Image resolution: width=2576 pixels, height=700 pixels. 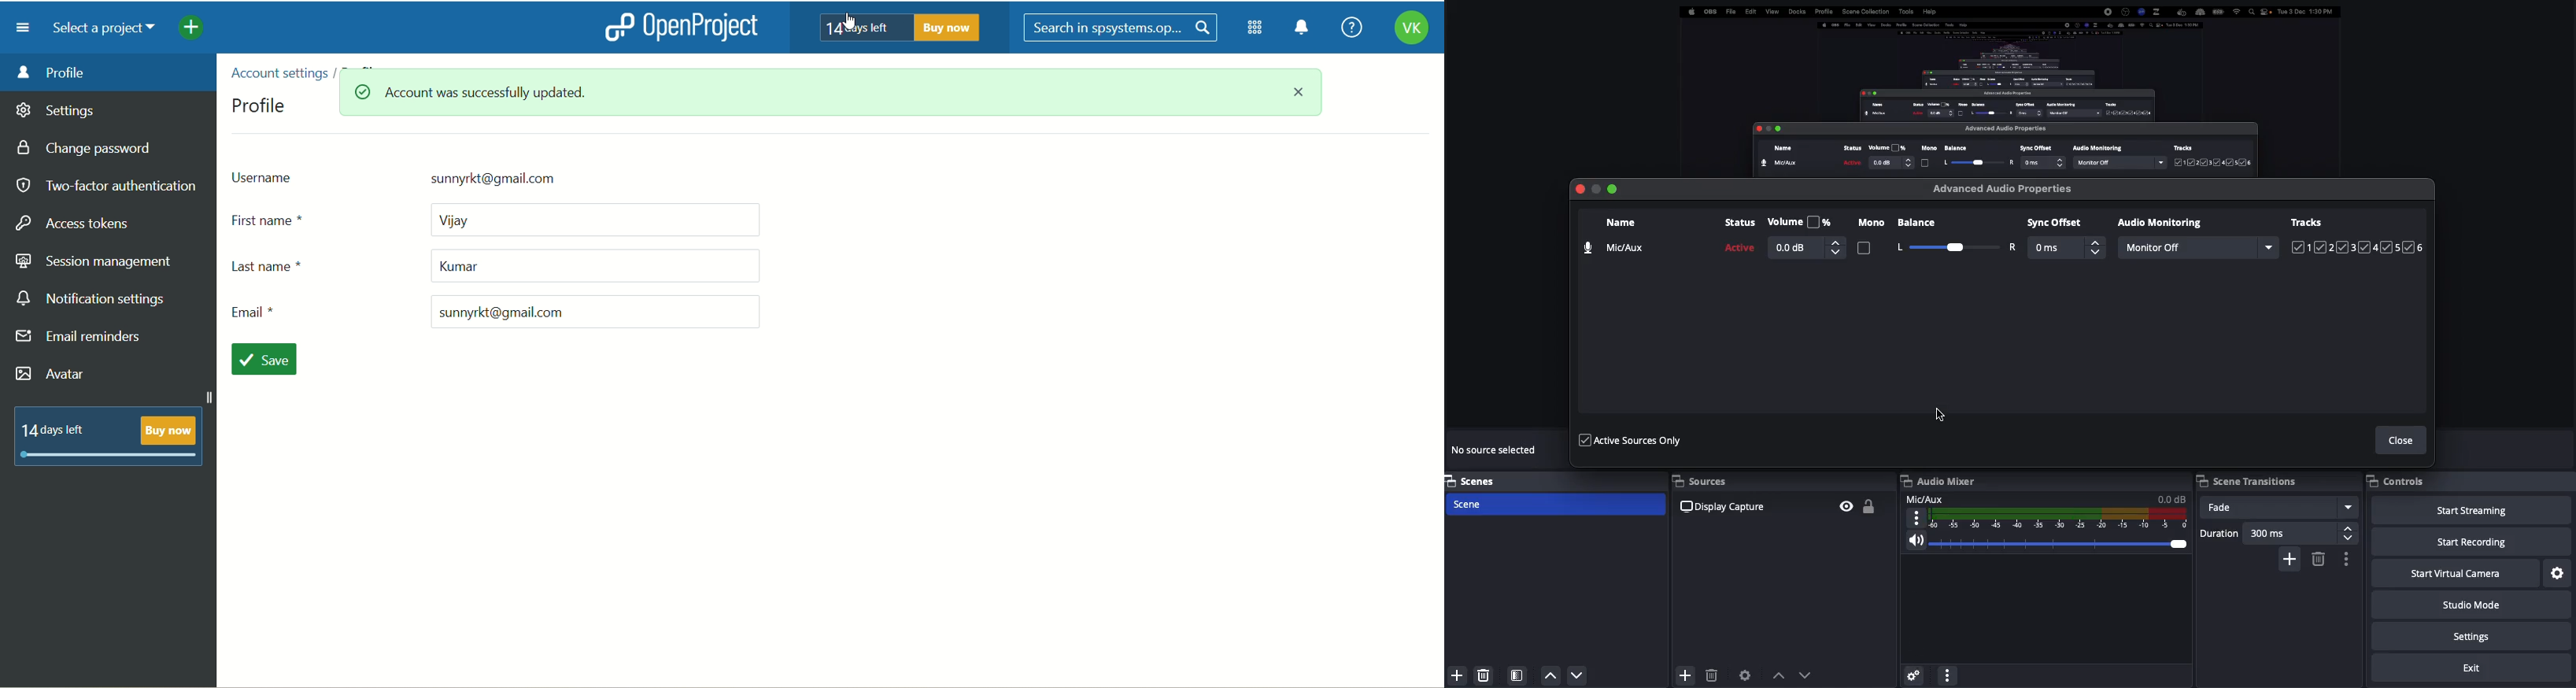 I want to click on account, so click(x=1406, y=30).